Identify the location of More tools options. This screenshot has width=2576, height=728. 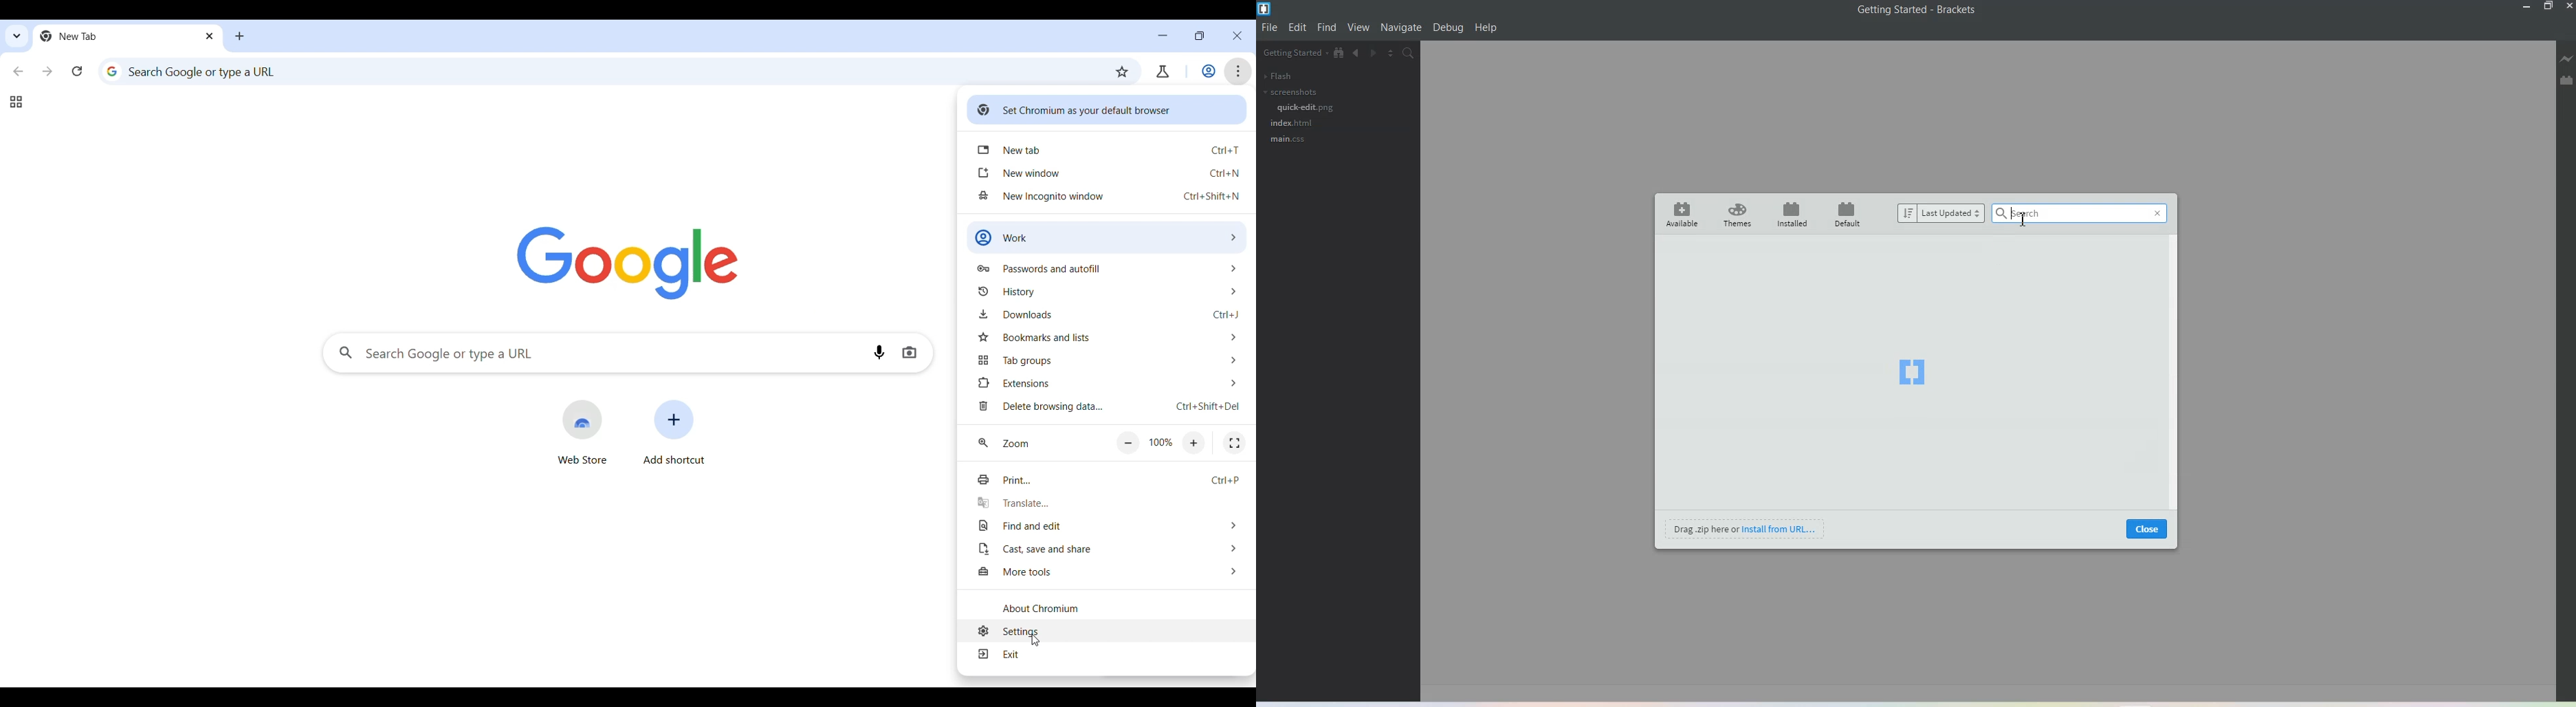
(1109, 573).